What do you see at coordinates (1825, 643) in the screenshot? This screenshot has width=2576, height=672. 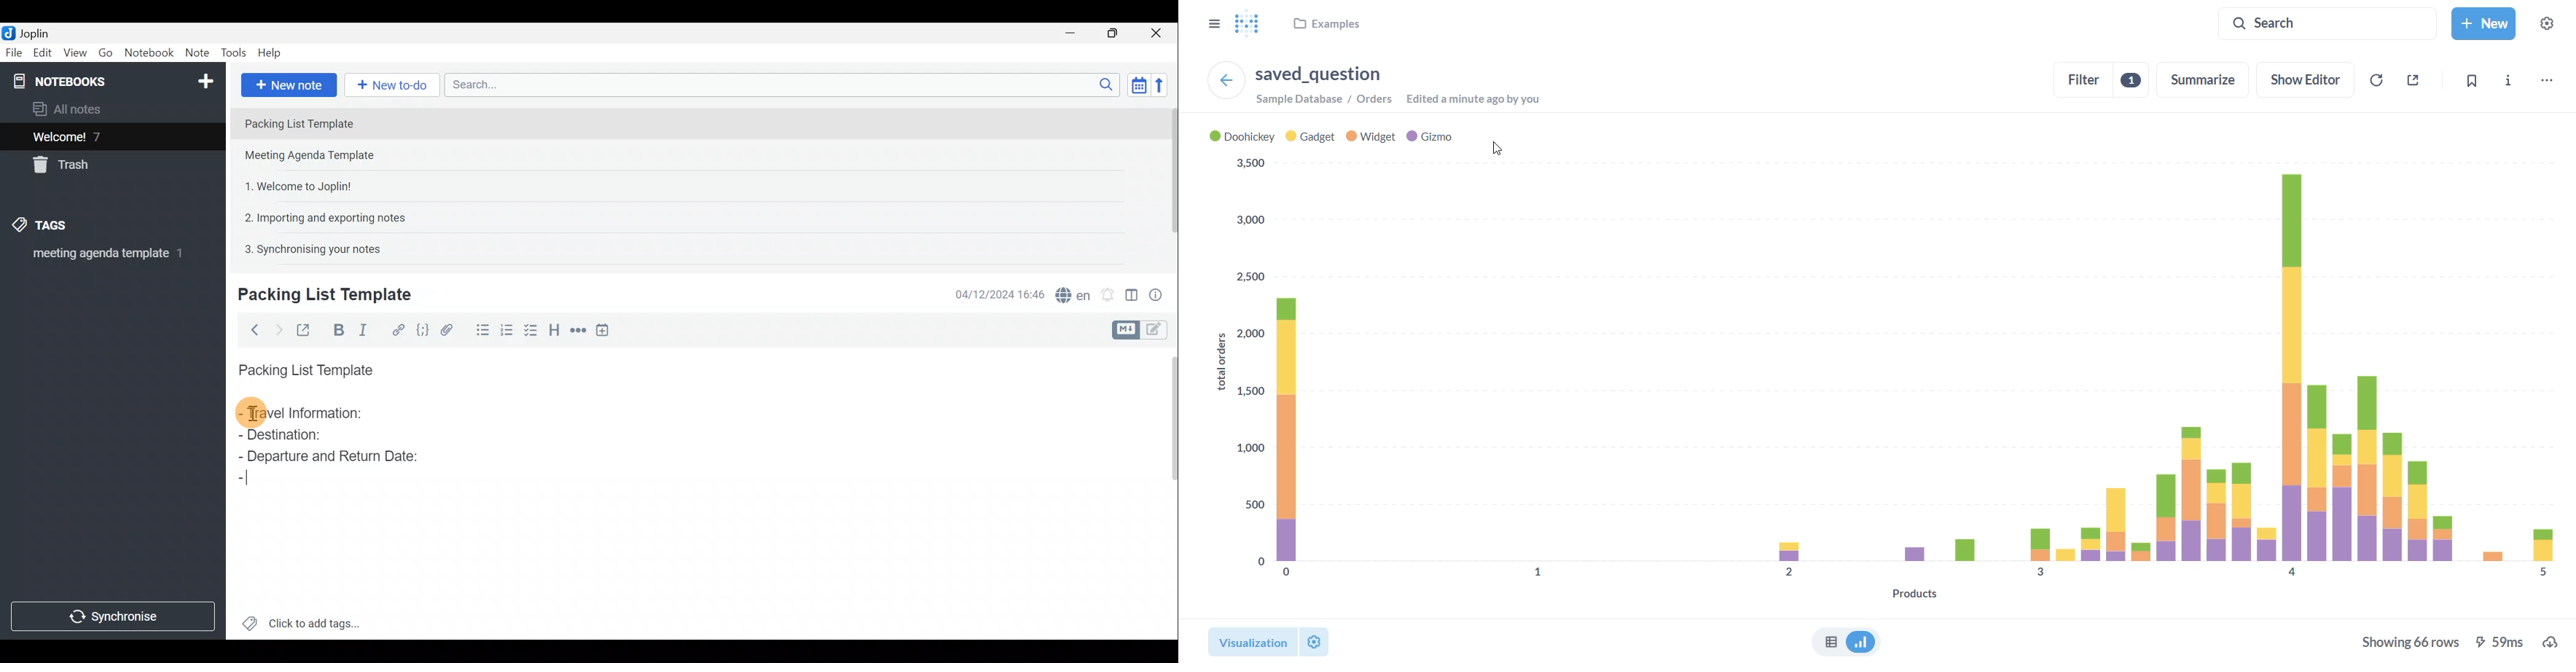 I see `table` at bounding box center [1825, 643].